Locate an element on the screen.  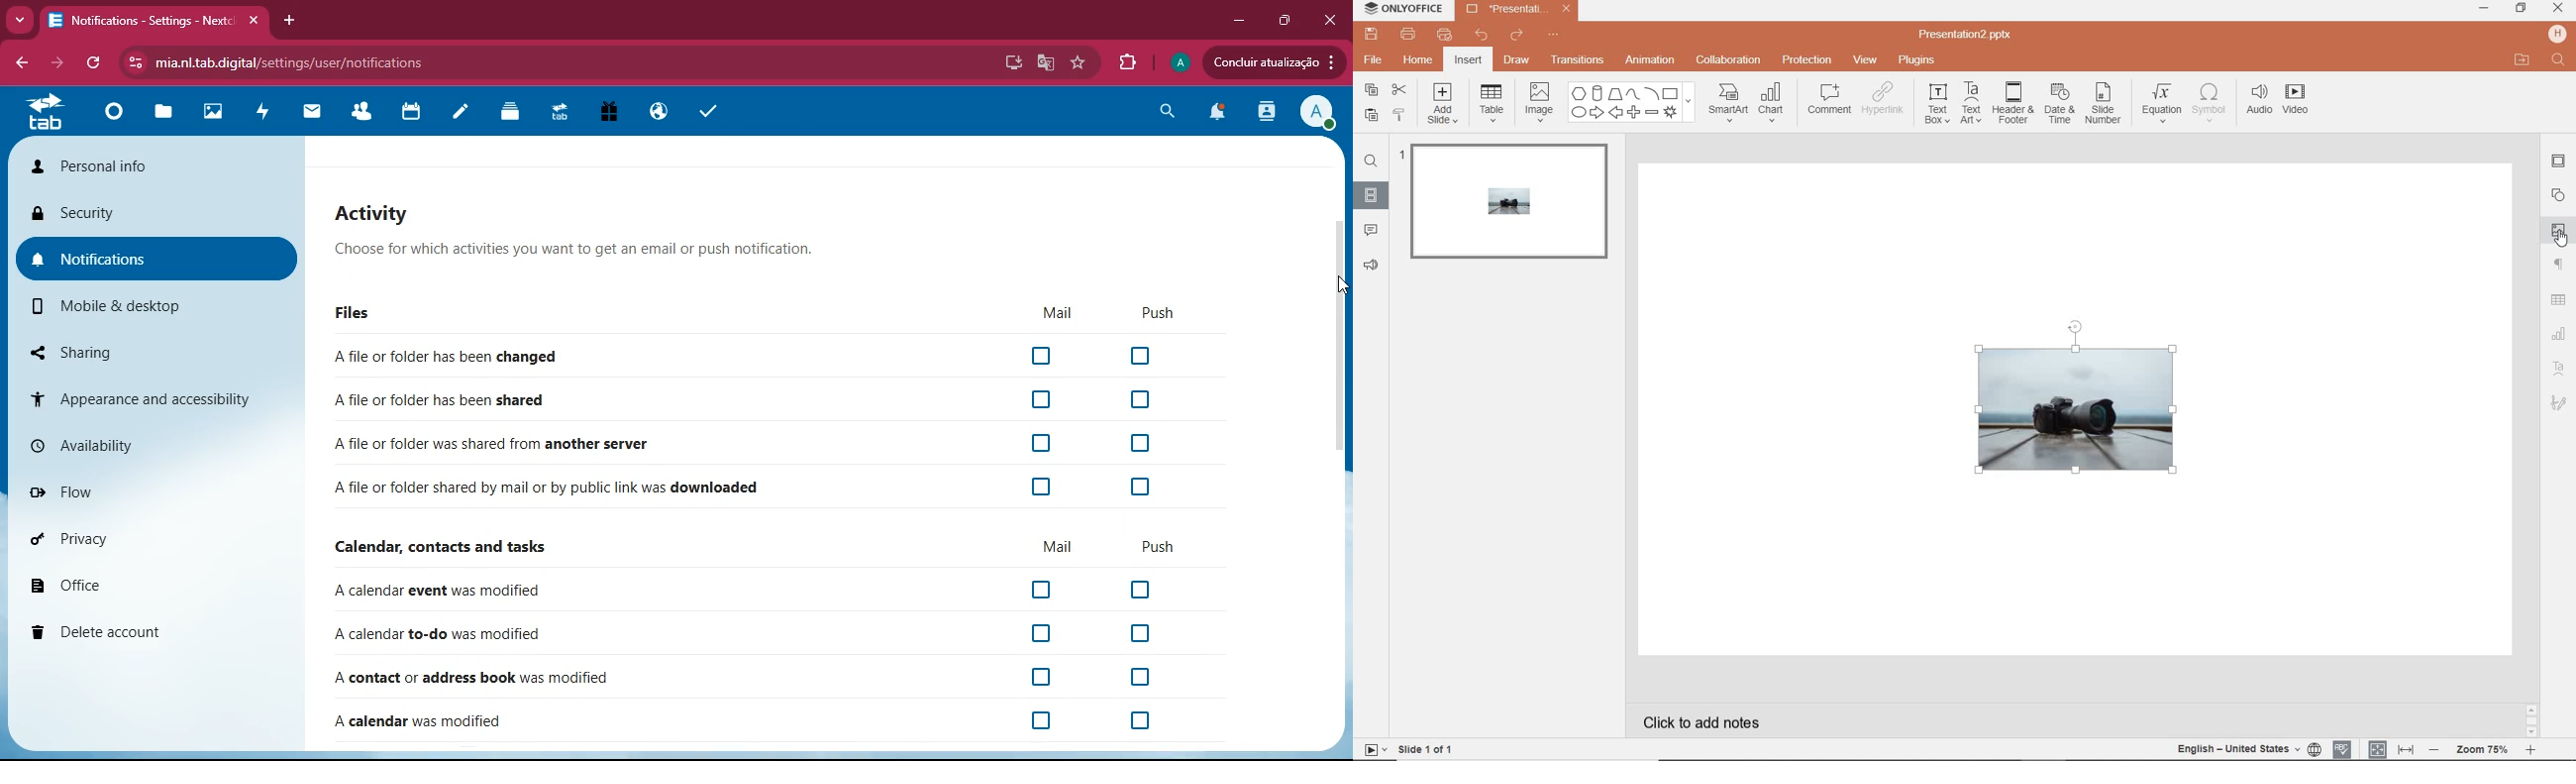
Presentation2.pptx is located at coordinates (1515, 11).